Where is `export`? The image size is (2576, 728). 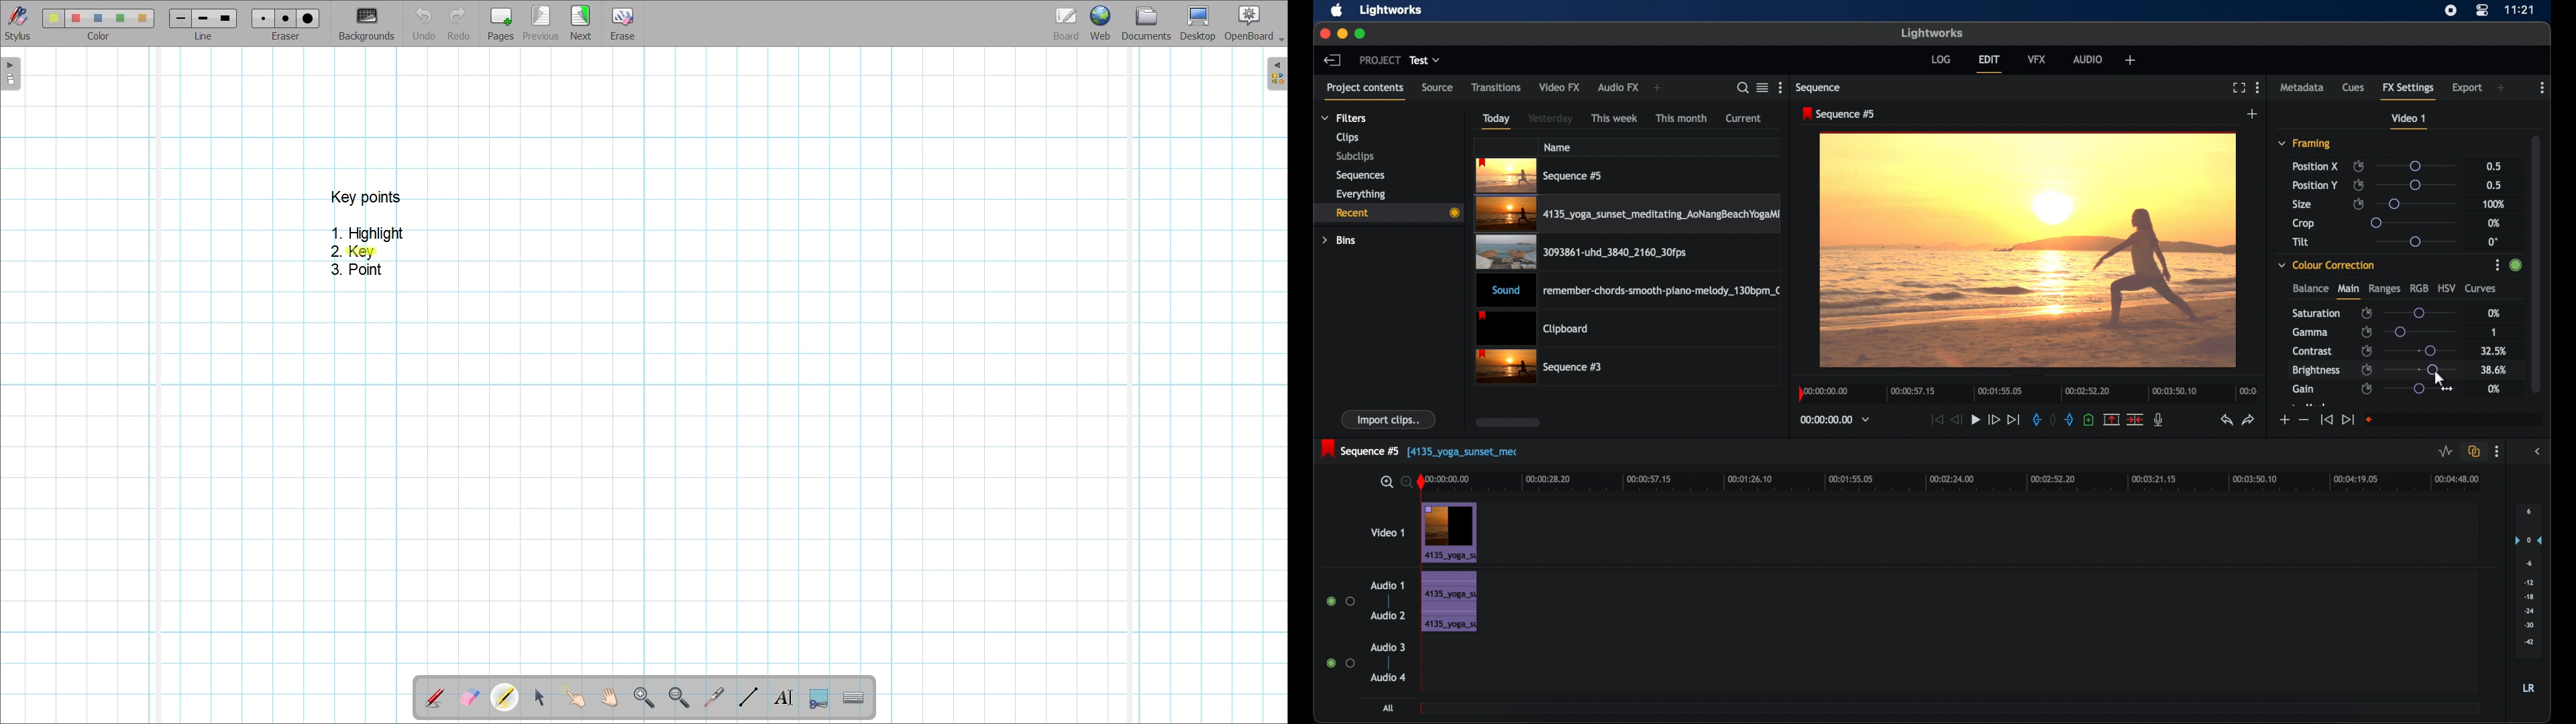
export is located at coordinates (2468, 88).